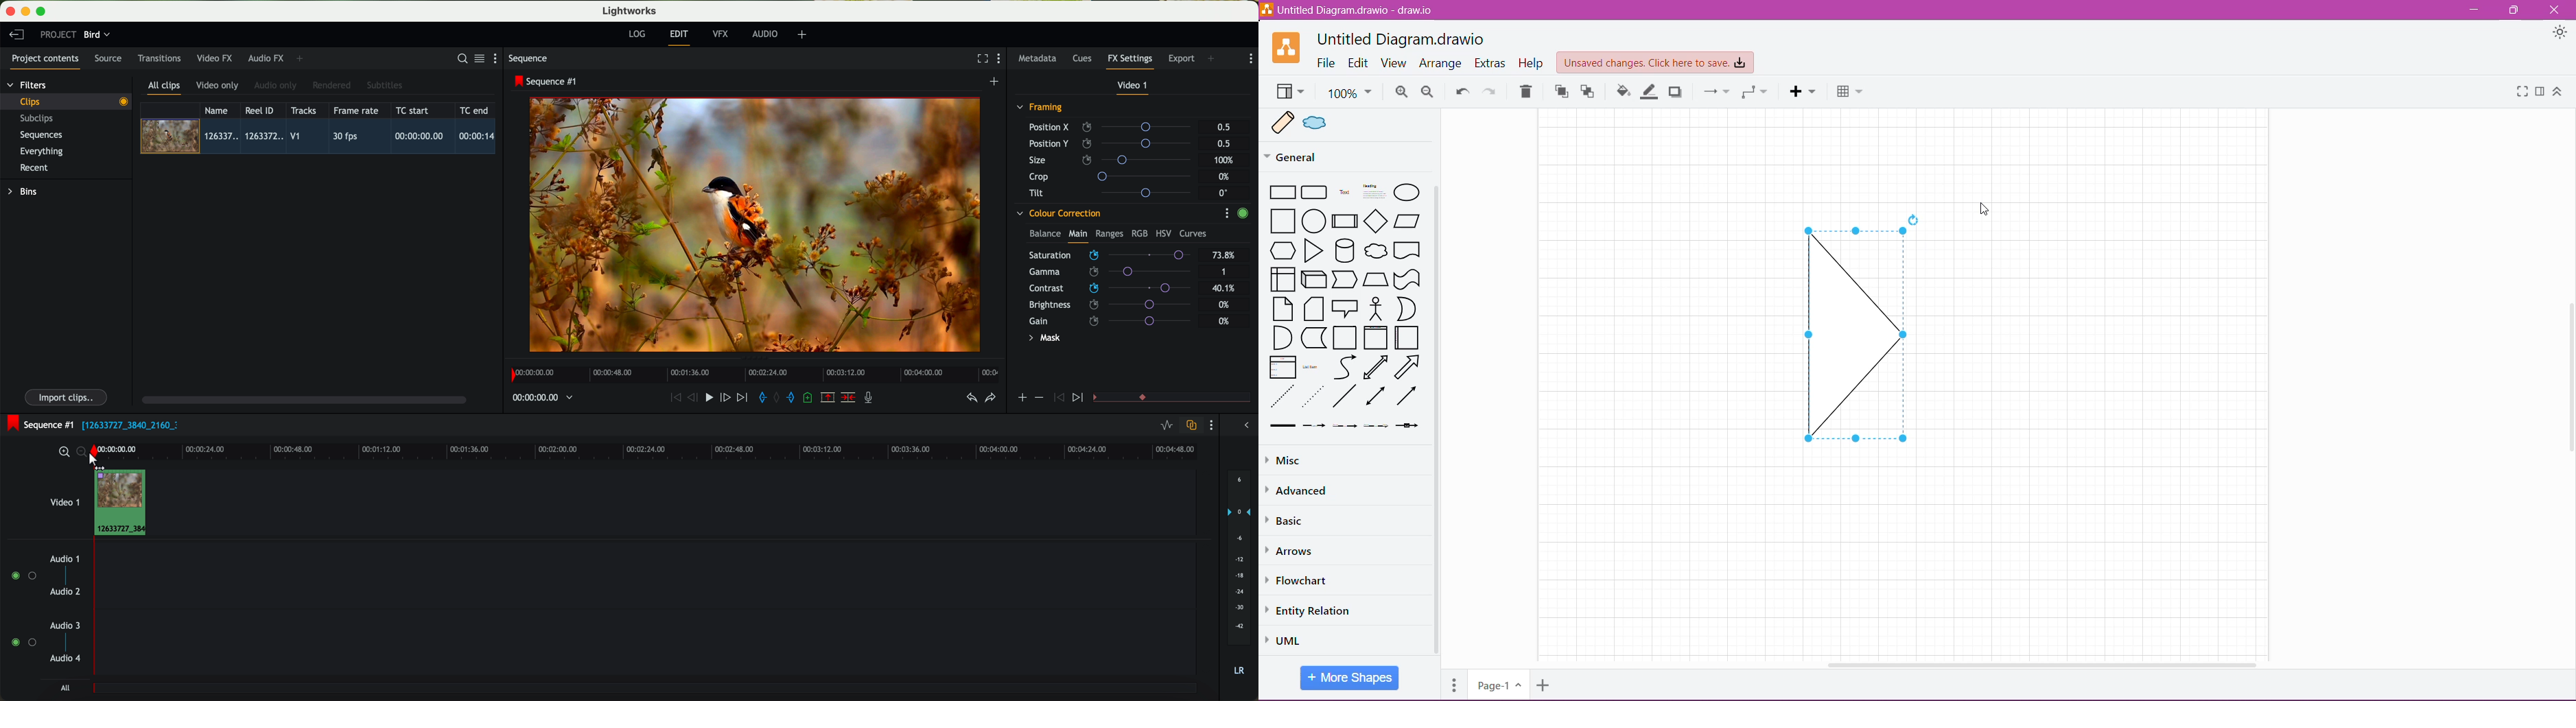 The width and height of the screenshot is (2576, 728). Describe the element at coordinates (97, 464) in the screenshot. I see `drag to` at that location.